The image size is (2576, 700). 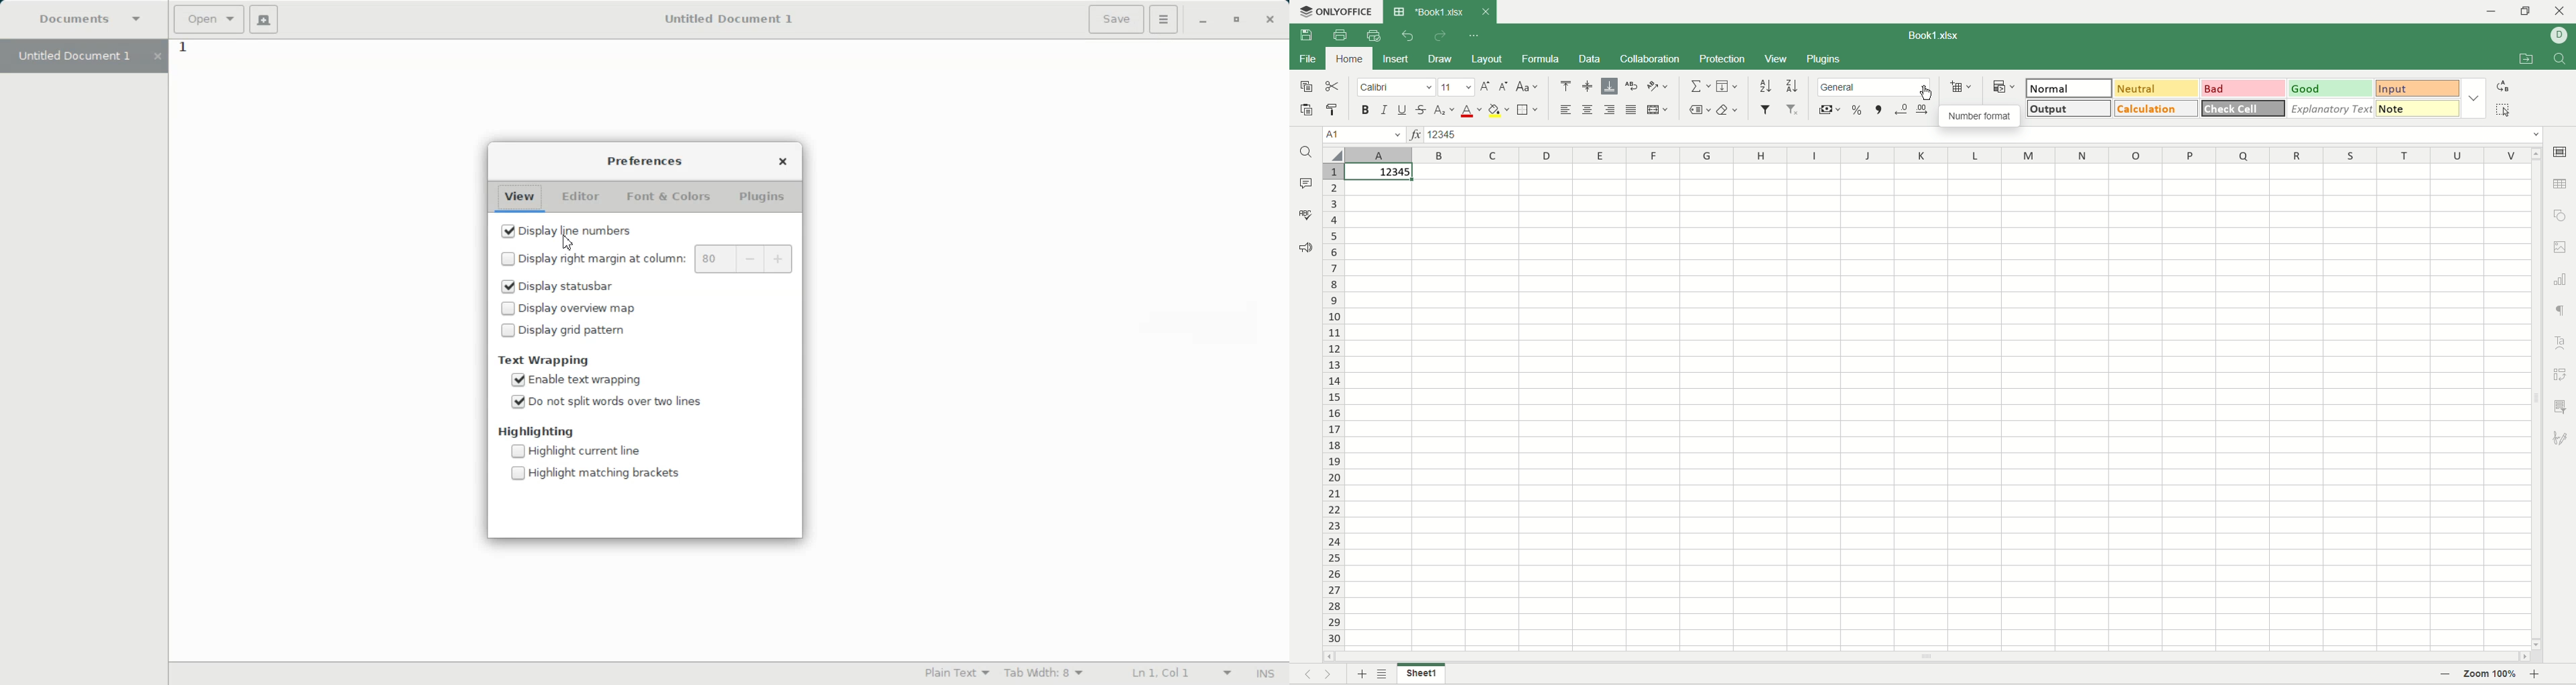 What do you see at coordinates (2560, 154) in the screenshot?
I see `cell settings` at bounding box center [2560, 154].